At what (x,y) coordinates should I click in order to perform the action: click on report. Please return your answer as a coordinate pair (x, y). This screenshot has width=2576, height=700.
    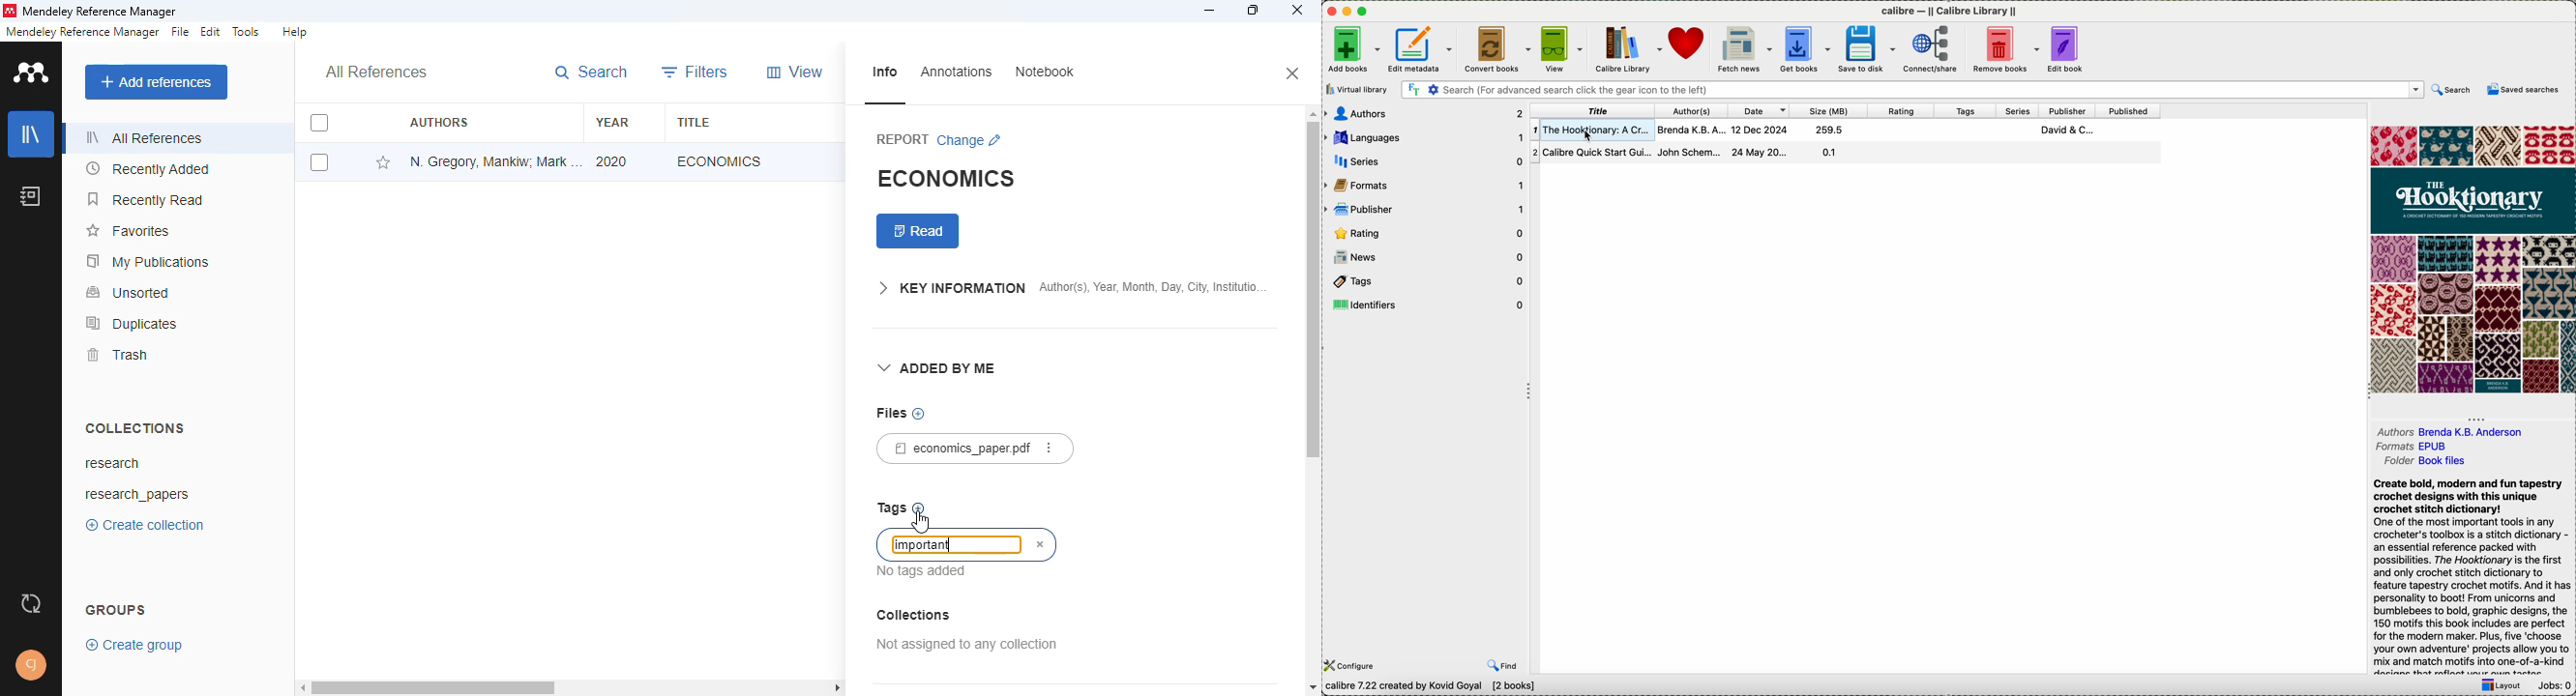
    Looking at the image, I should click on (903, 140).